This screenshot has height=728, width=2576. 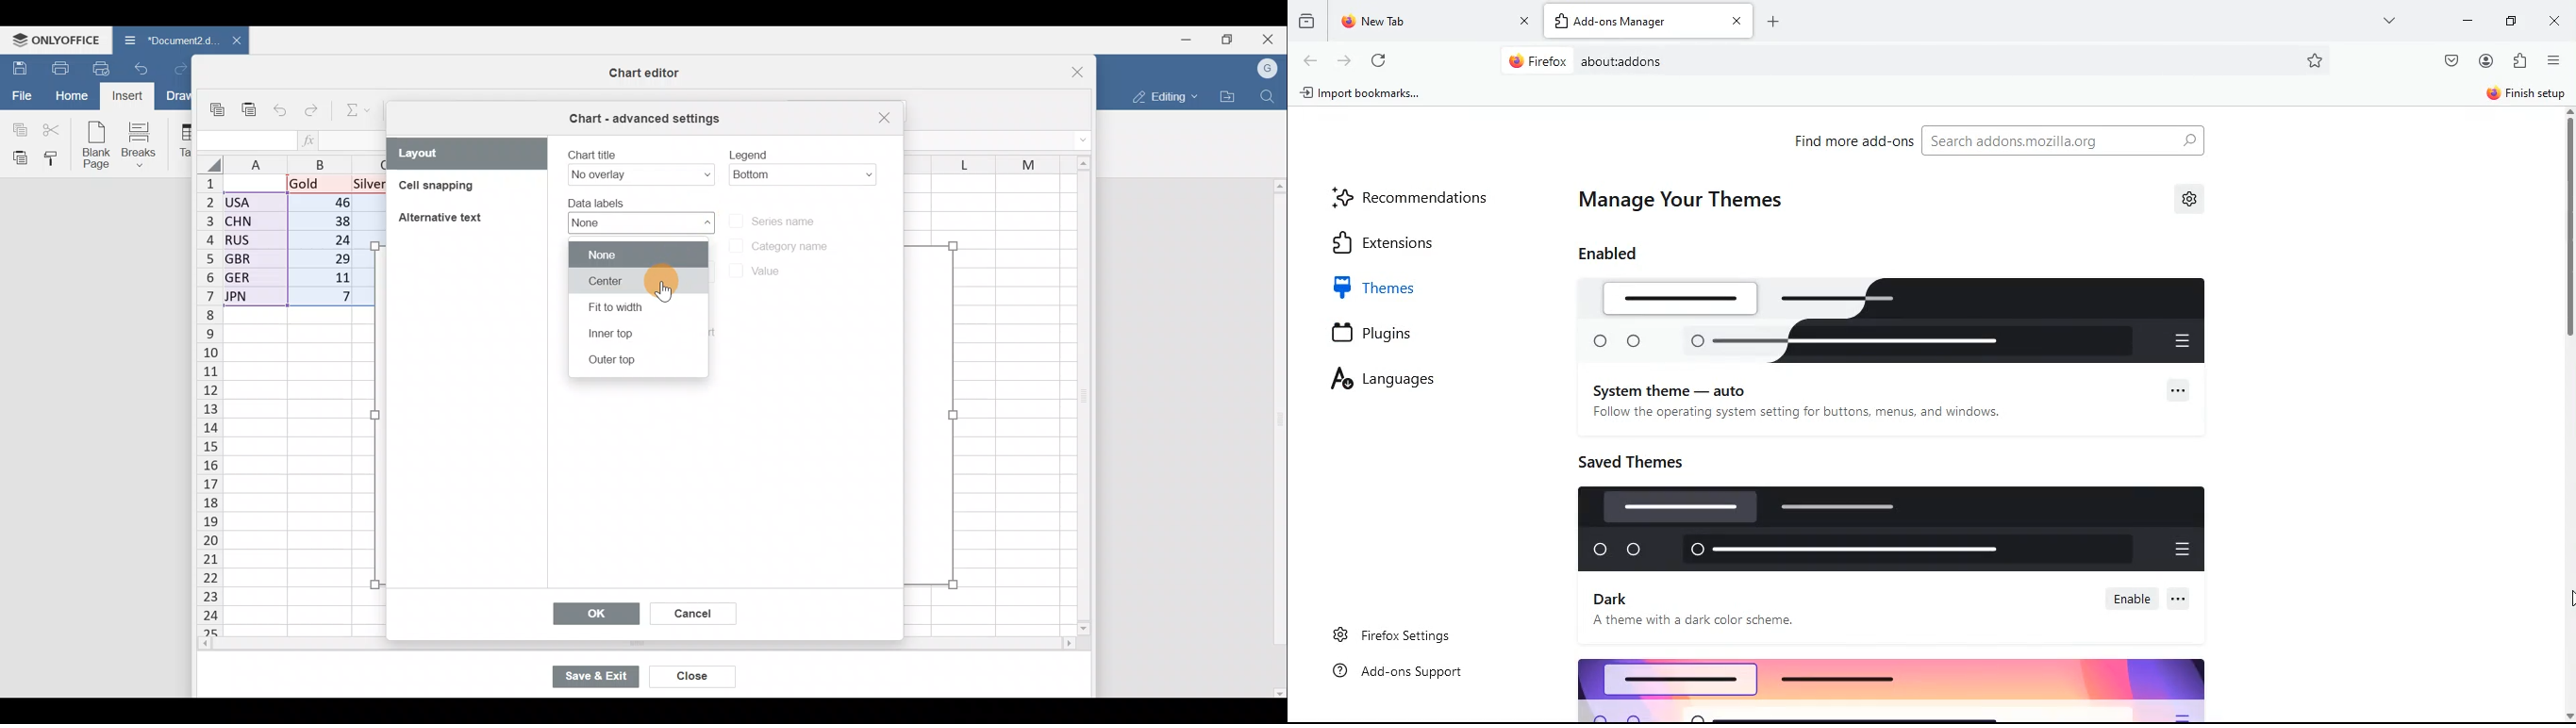 I want to click on Category name, so click(x=780, y=242).